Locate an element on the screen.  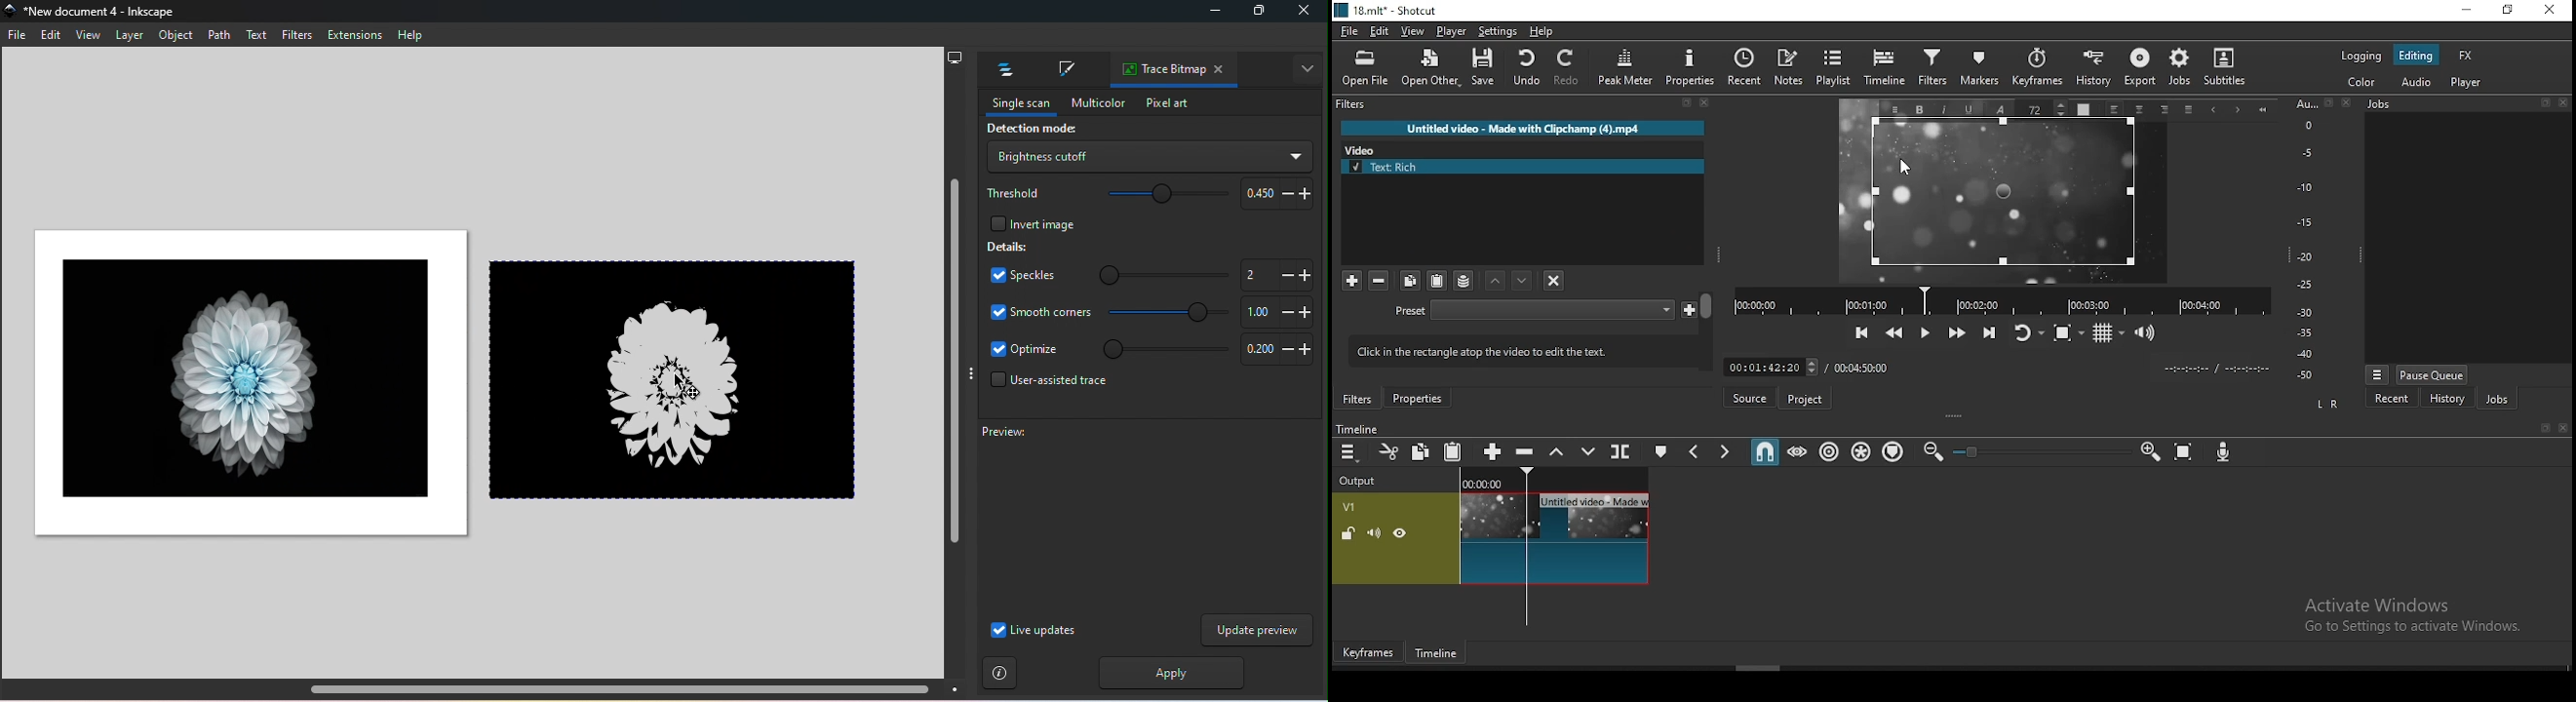
timeline is located at coordinates (1885, 69).